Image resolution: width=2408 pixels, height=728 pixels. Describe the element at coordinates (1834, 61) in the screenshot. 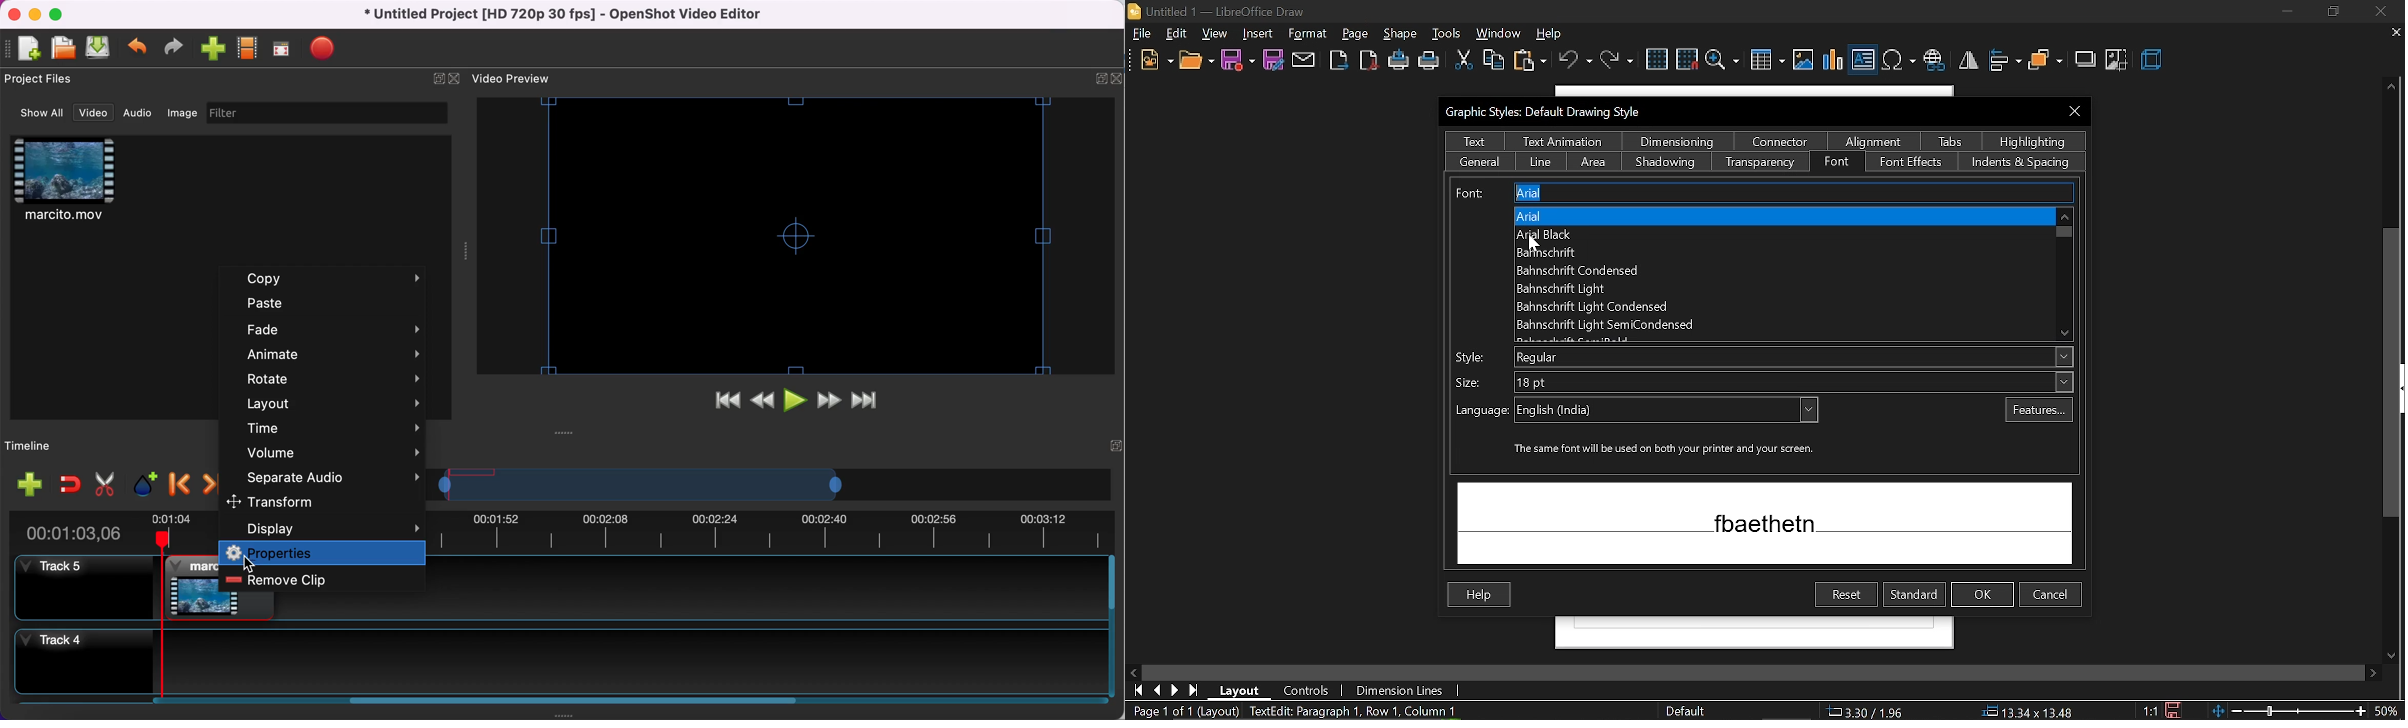

I see `insert chart` at that location.